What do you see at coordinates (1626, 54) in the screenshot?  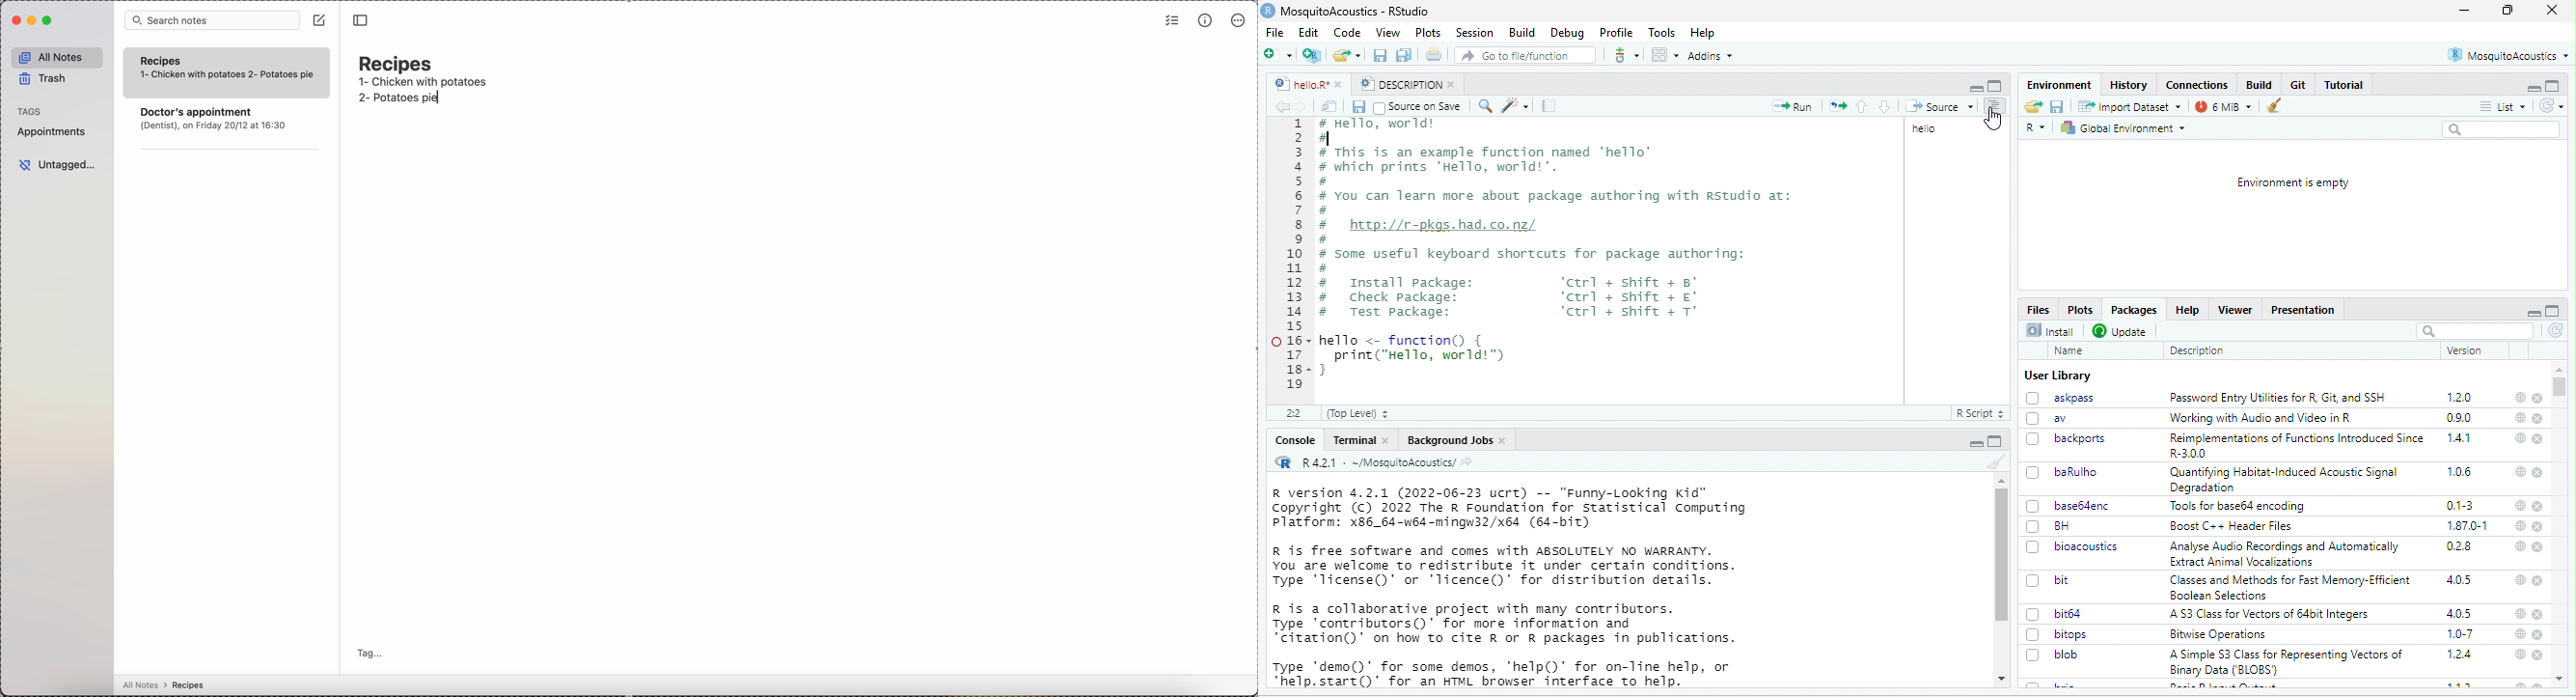 I see `more options` at bounding box center [1626, 54].